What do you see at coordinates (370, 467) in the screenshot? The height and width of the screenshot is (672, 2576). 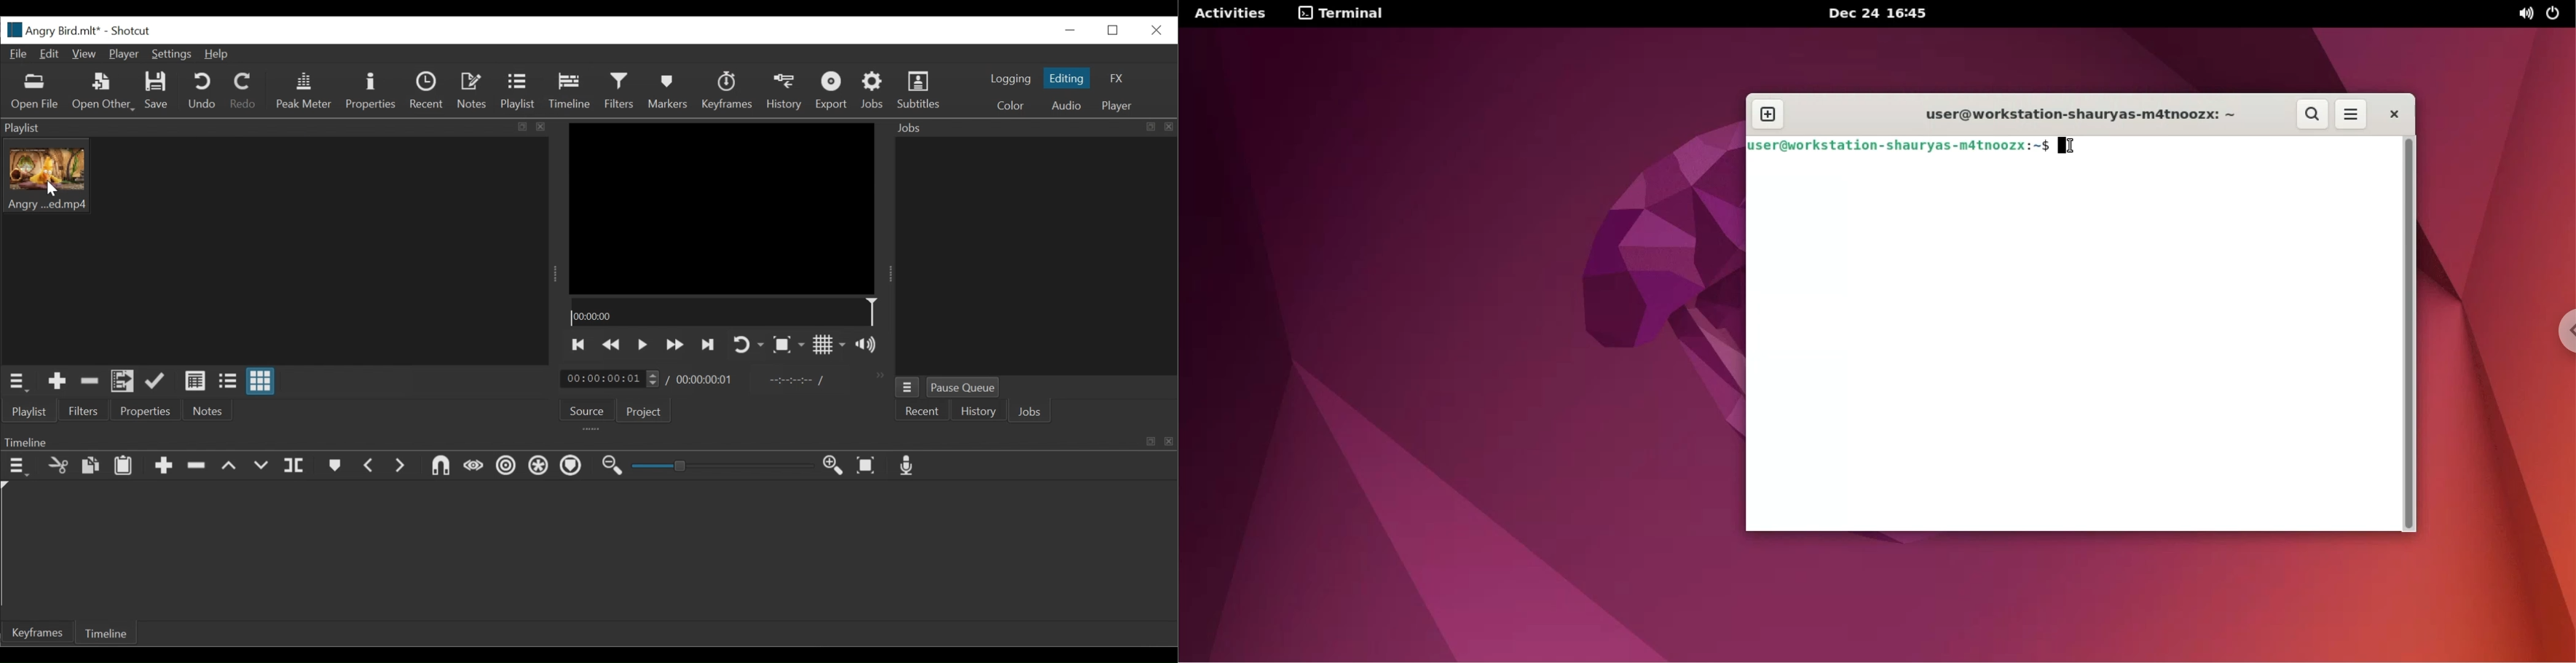 I see `Previous marker` at bounding box center [370, 467].